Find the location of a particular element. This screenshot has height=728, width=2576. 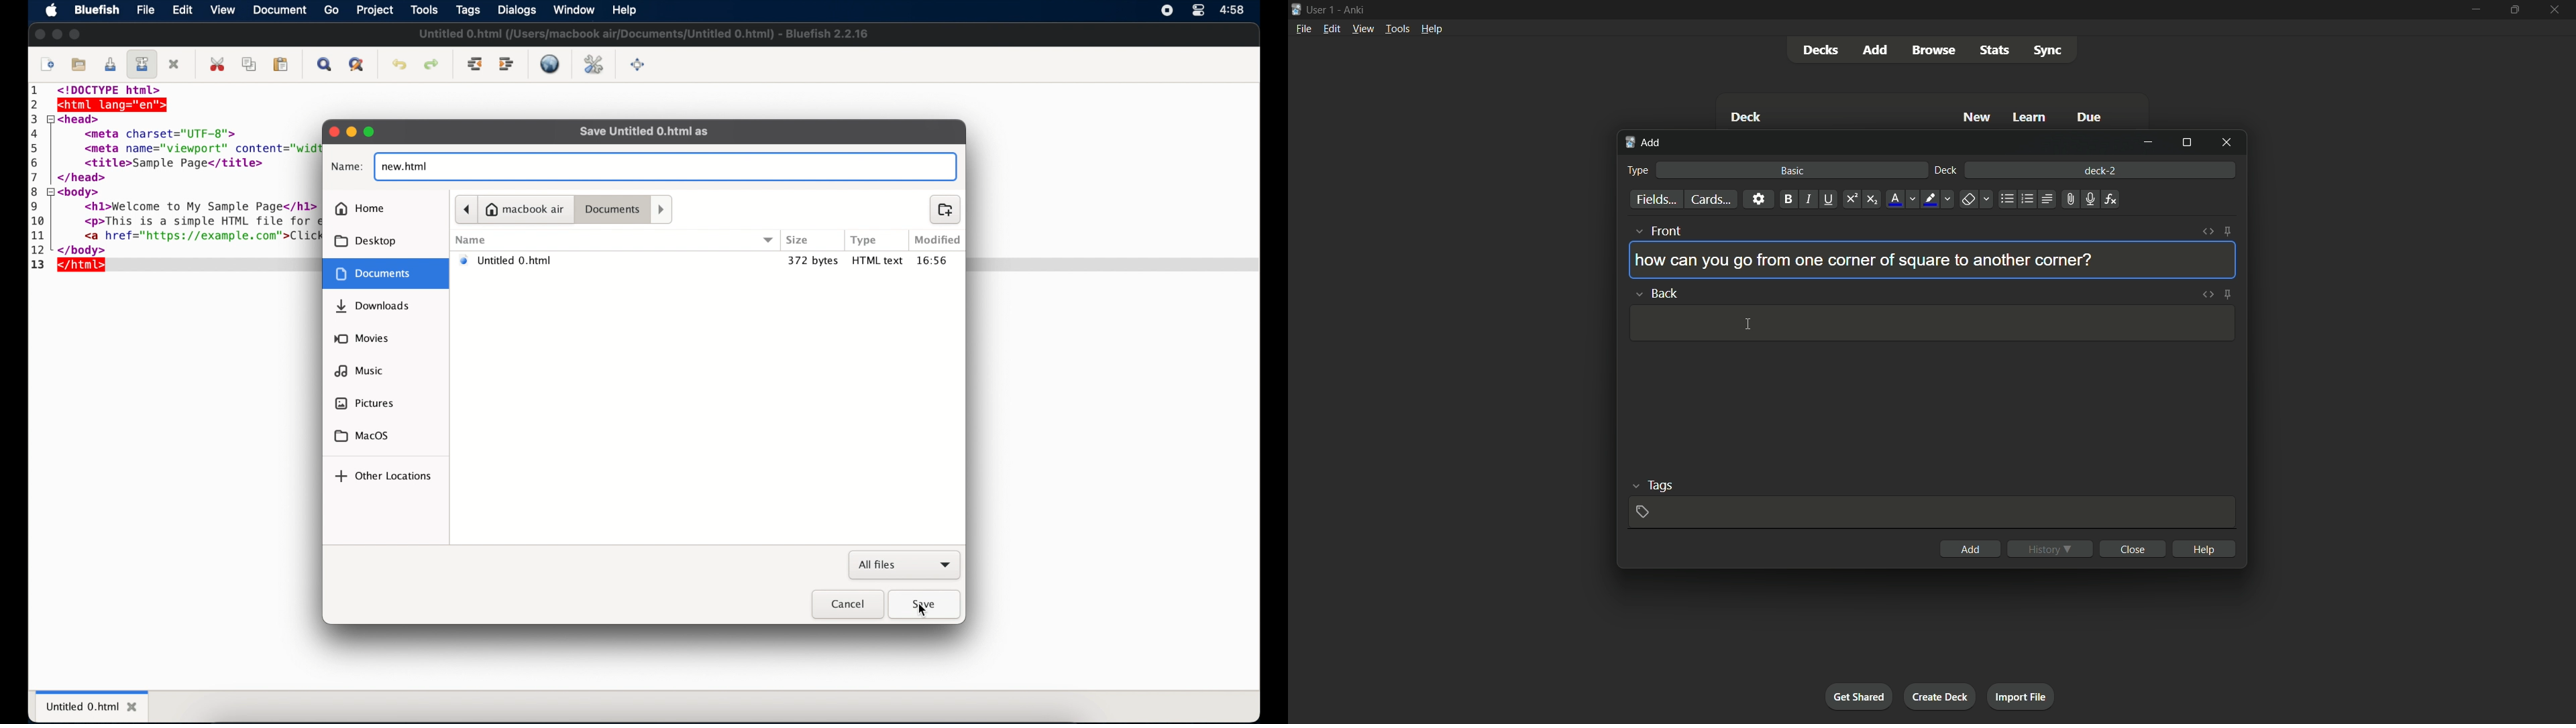

learn is located at coordinates (2031, 117).